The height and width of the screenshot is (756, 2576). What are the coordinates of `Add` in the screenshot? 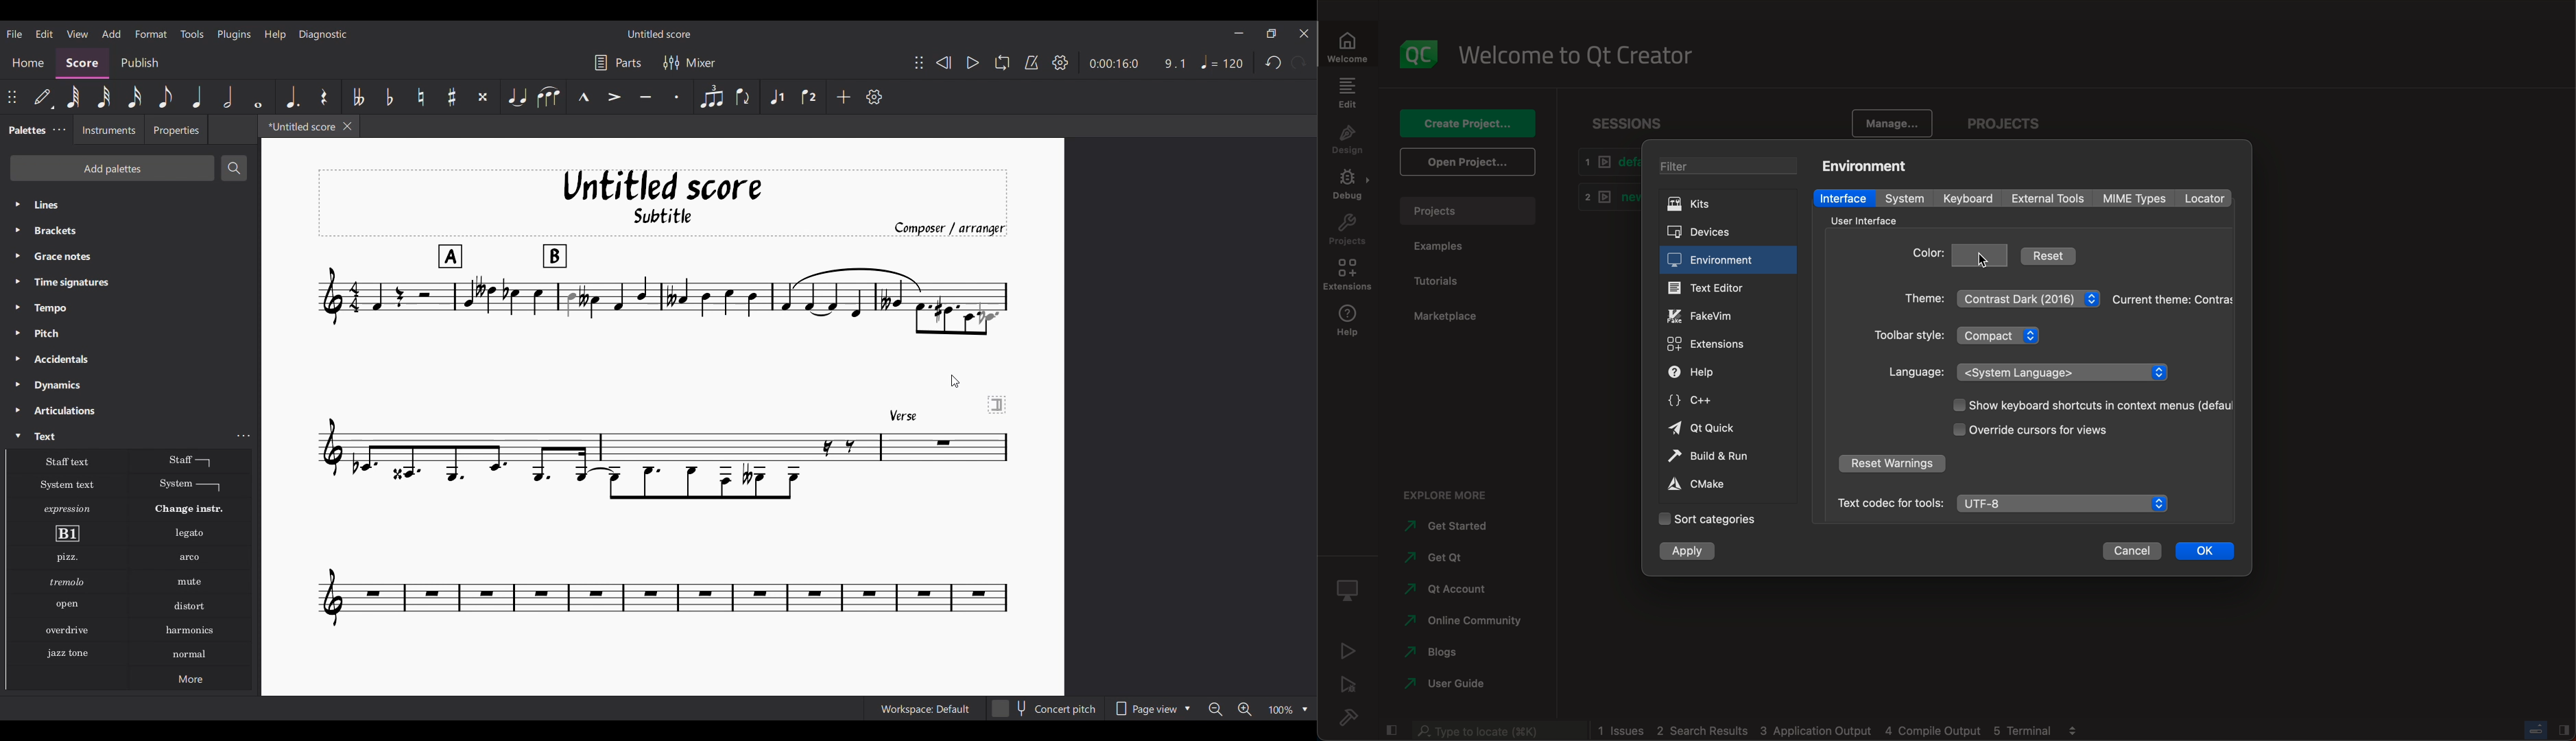 It's located at (843, 97).